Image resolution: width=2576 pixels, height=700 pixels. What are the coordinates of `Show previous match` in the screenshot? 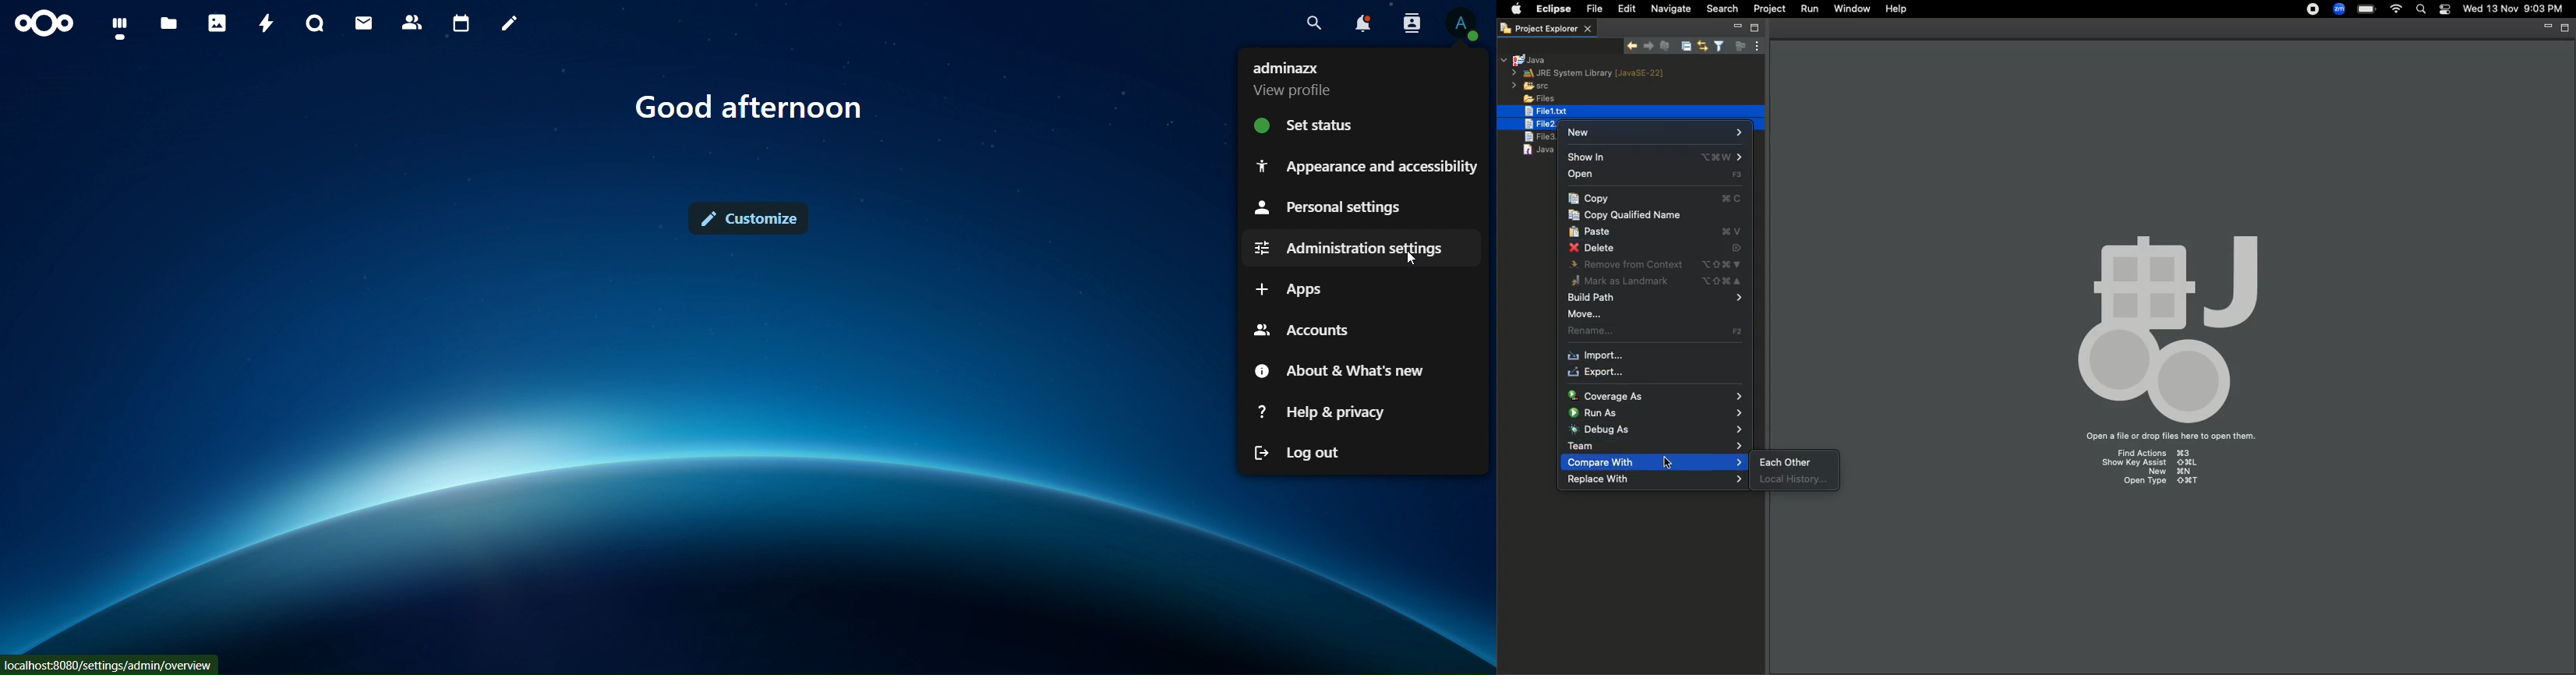 It's located at (1650, 46).